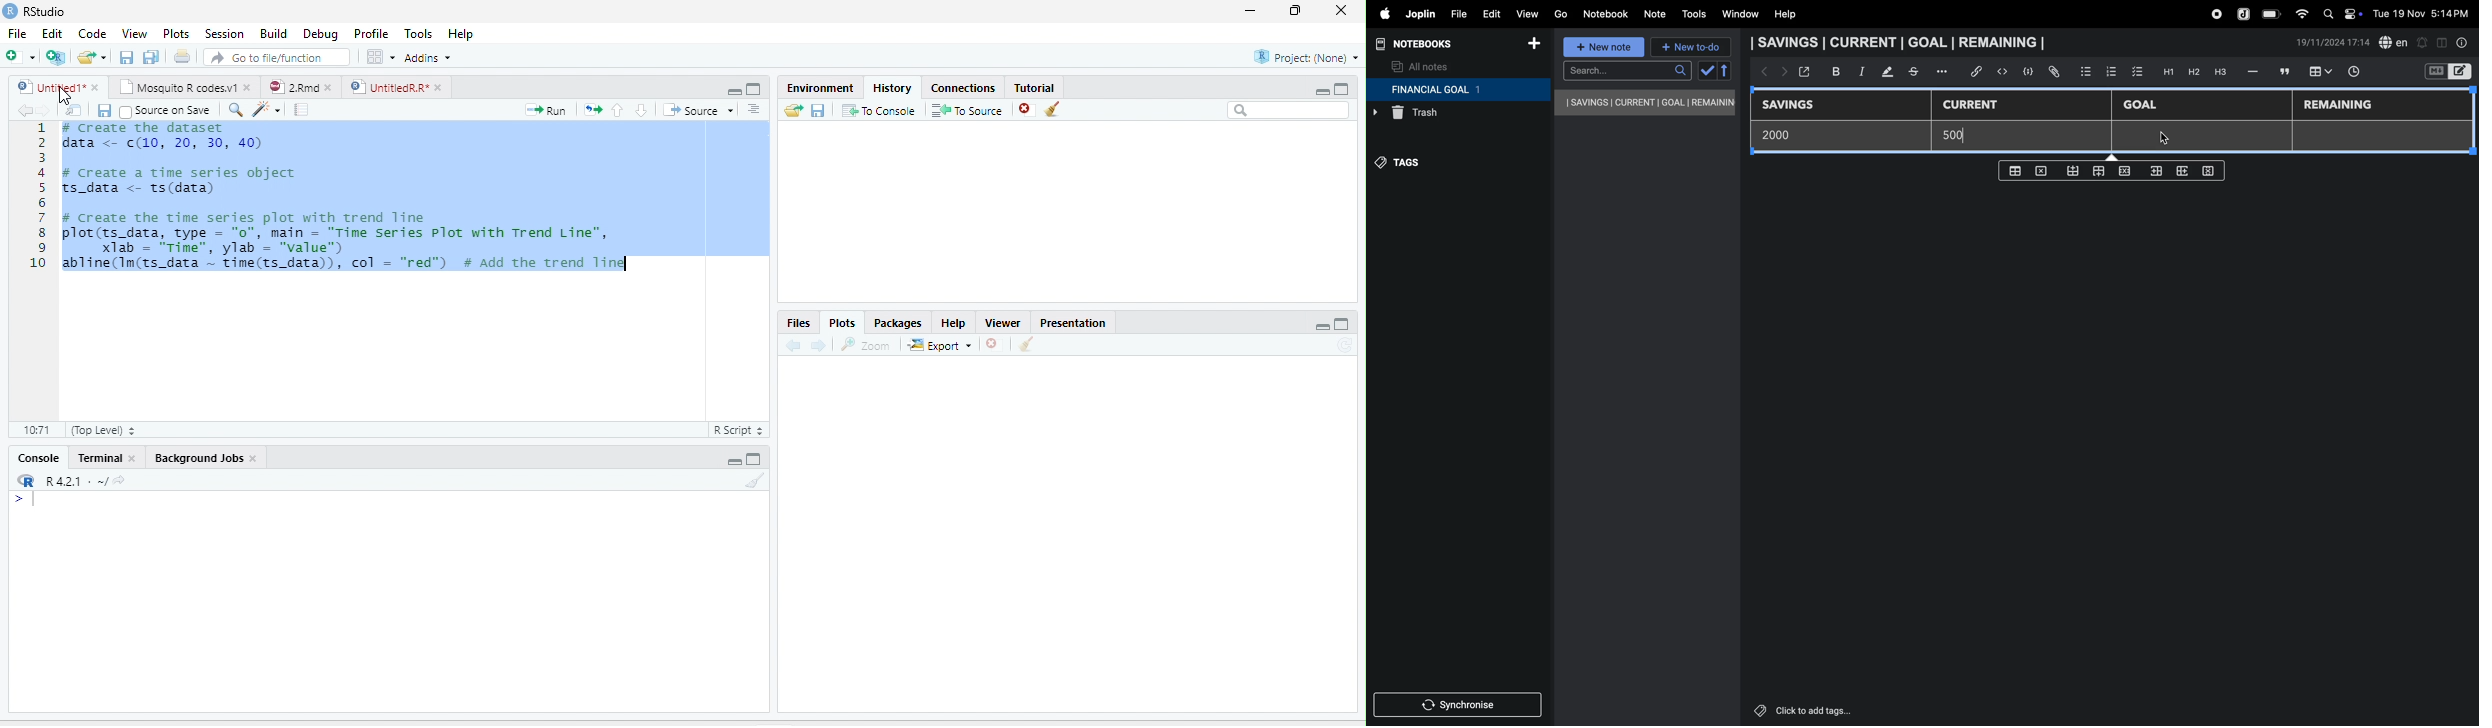  Describe the element at coordinates (1560, 13) in the screenshot. I see `go` at that location.